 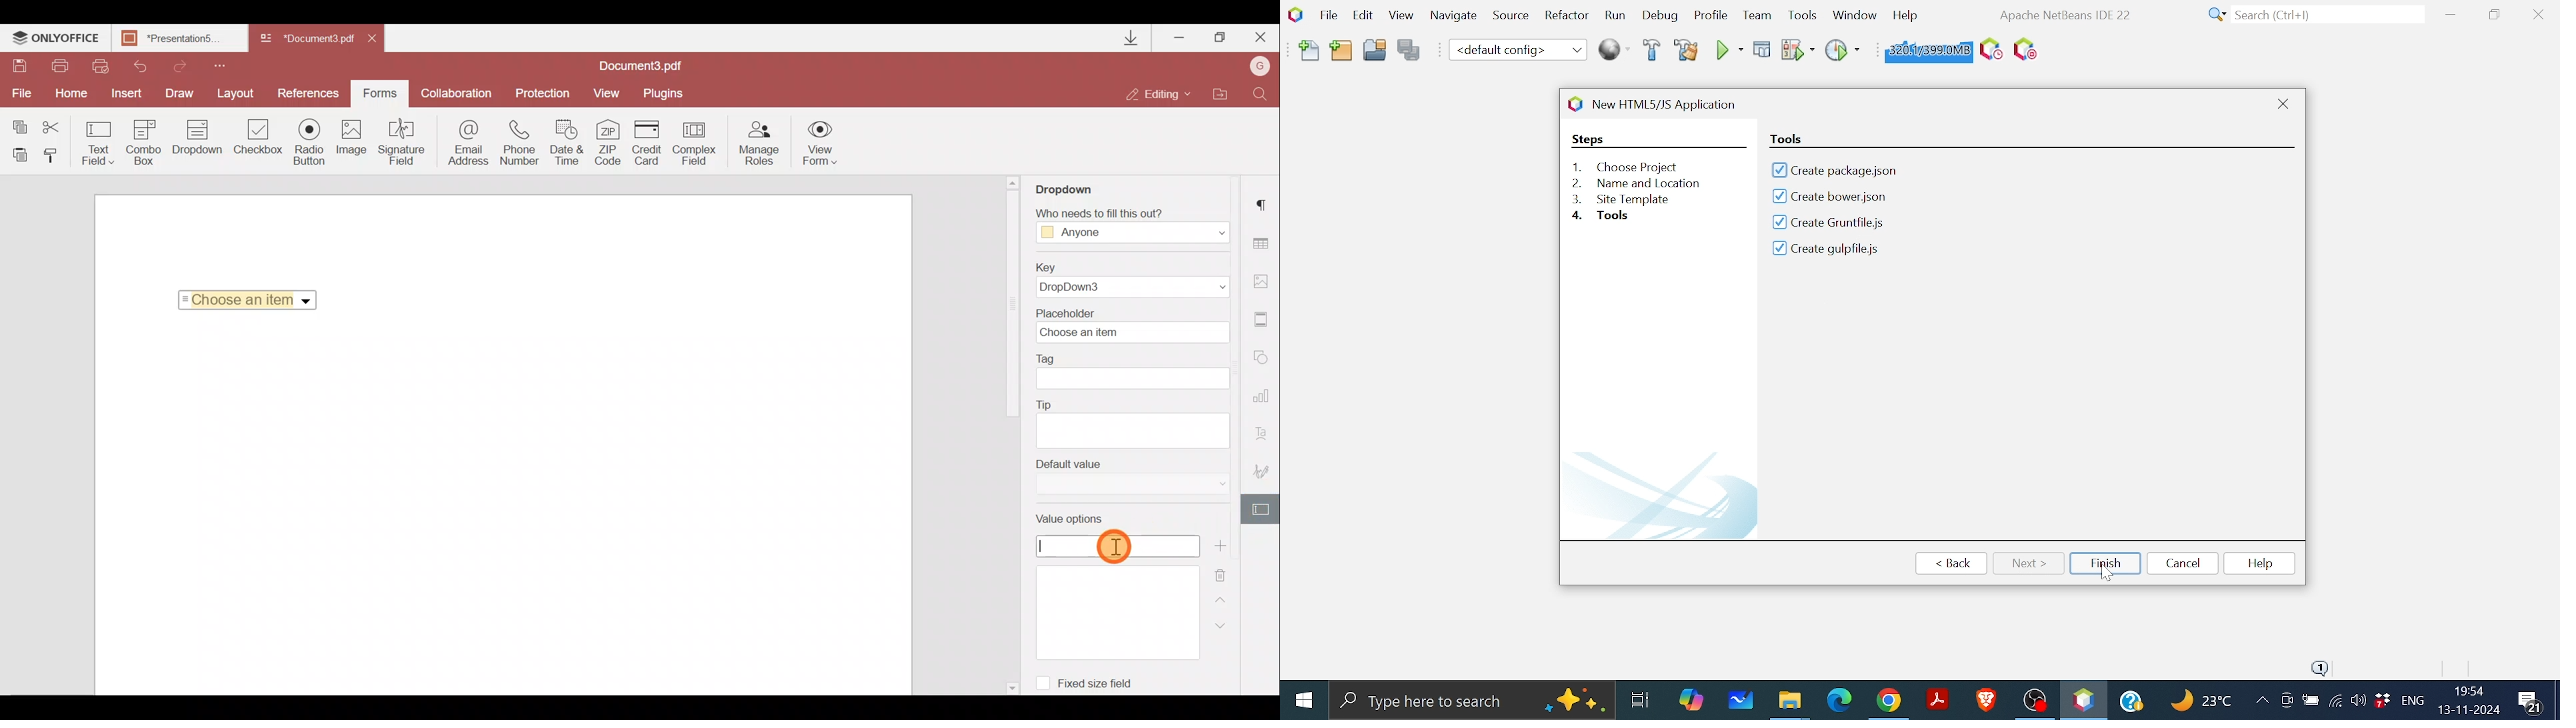 What do you see at coordinates (1013, 182) in the screenshot?
I see `Scroll up` at bounding box center [1013, 182].